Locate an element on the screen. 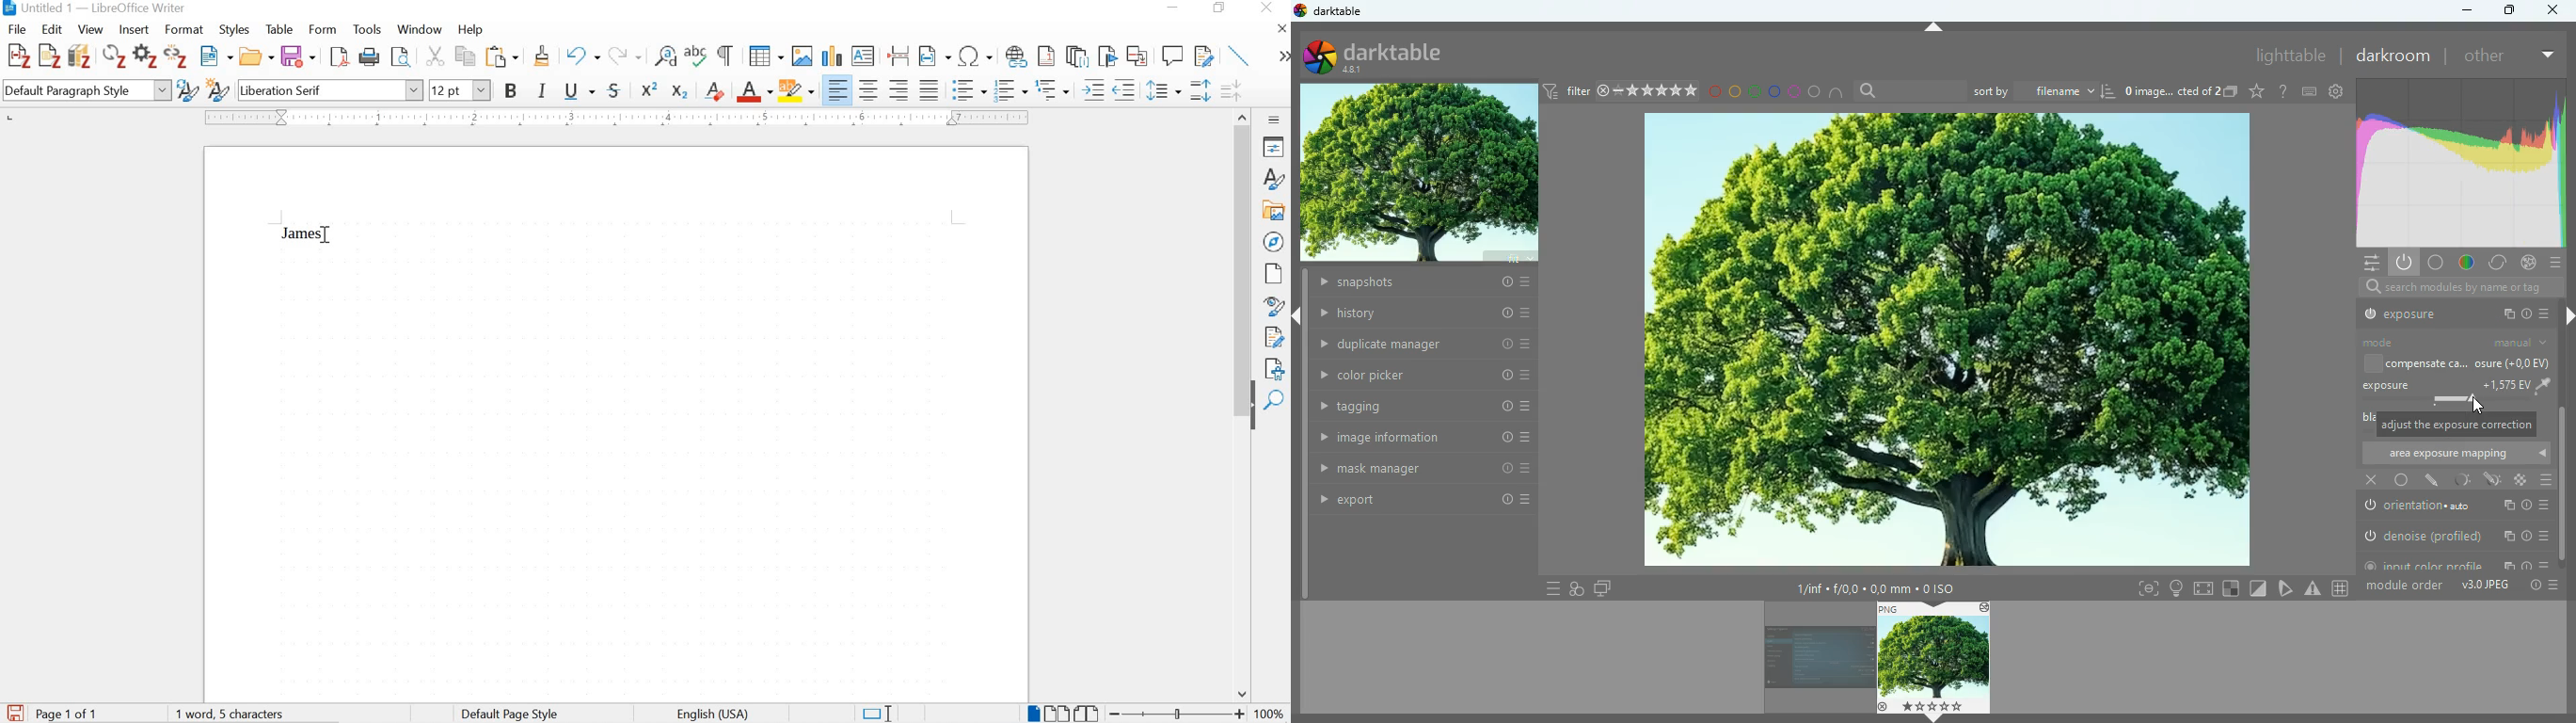 This screenshot has width=2576, height=728. mode is located at coordinates (2463, 341).